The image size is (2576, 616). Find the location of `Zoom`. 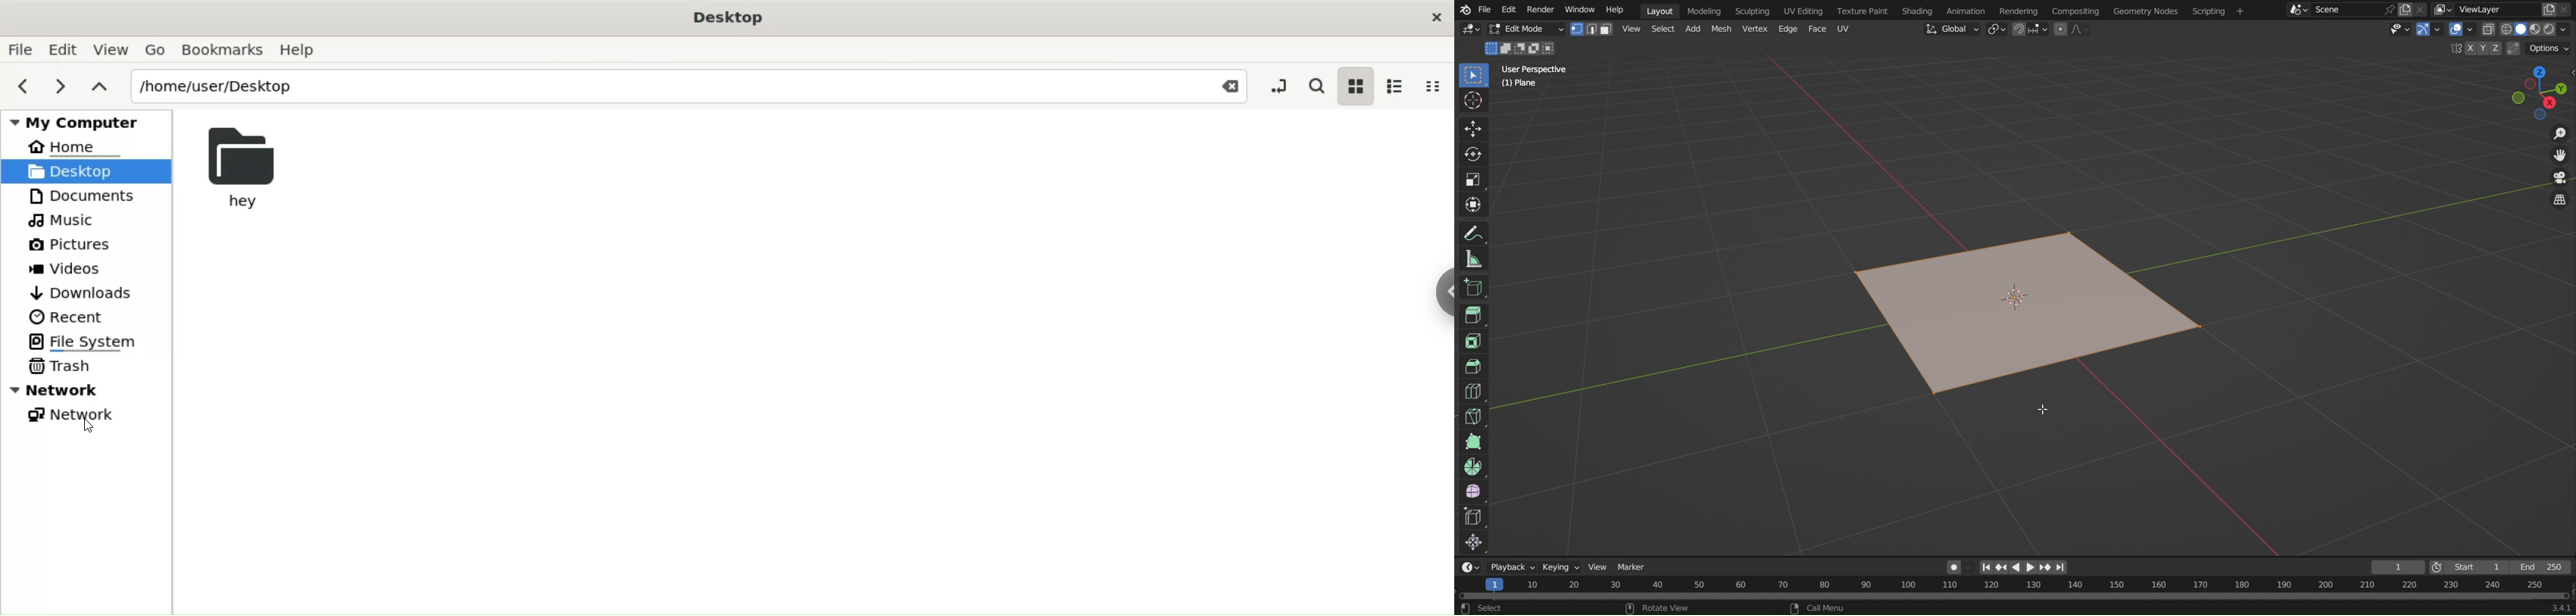

Zoom is located at coordinates (2559, 135).